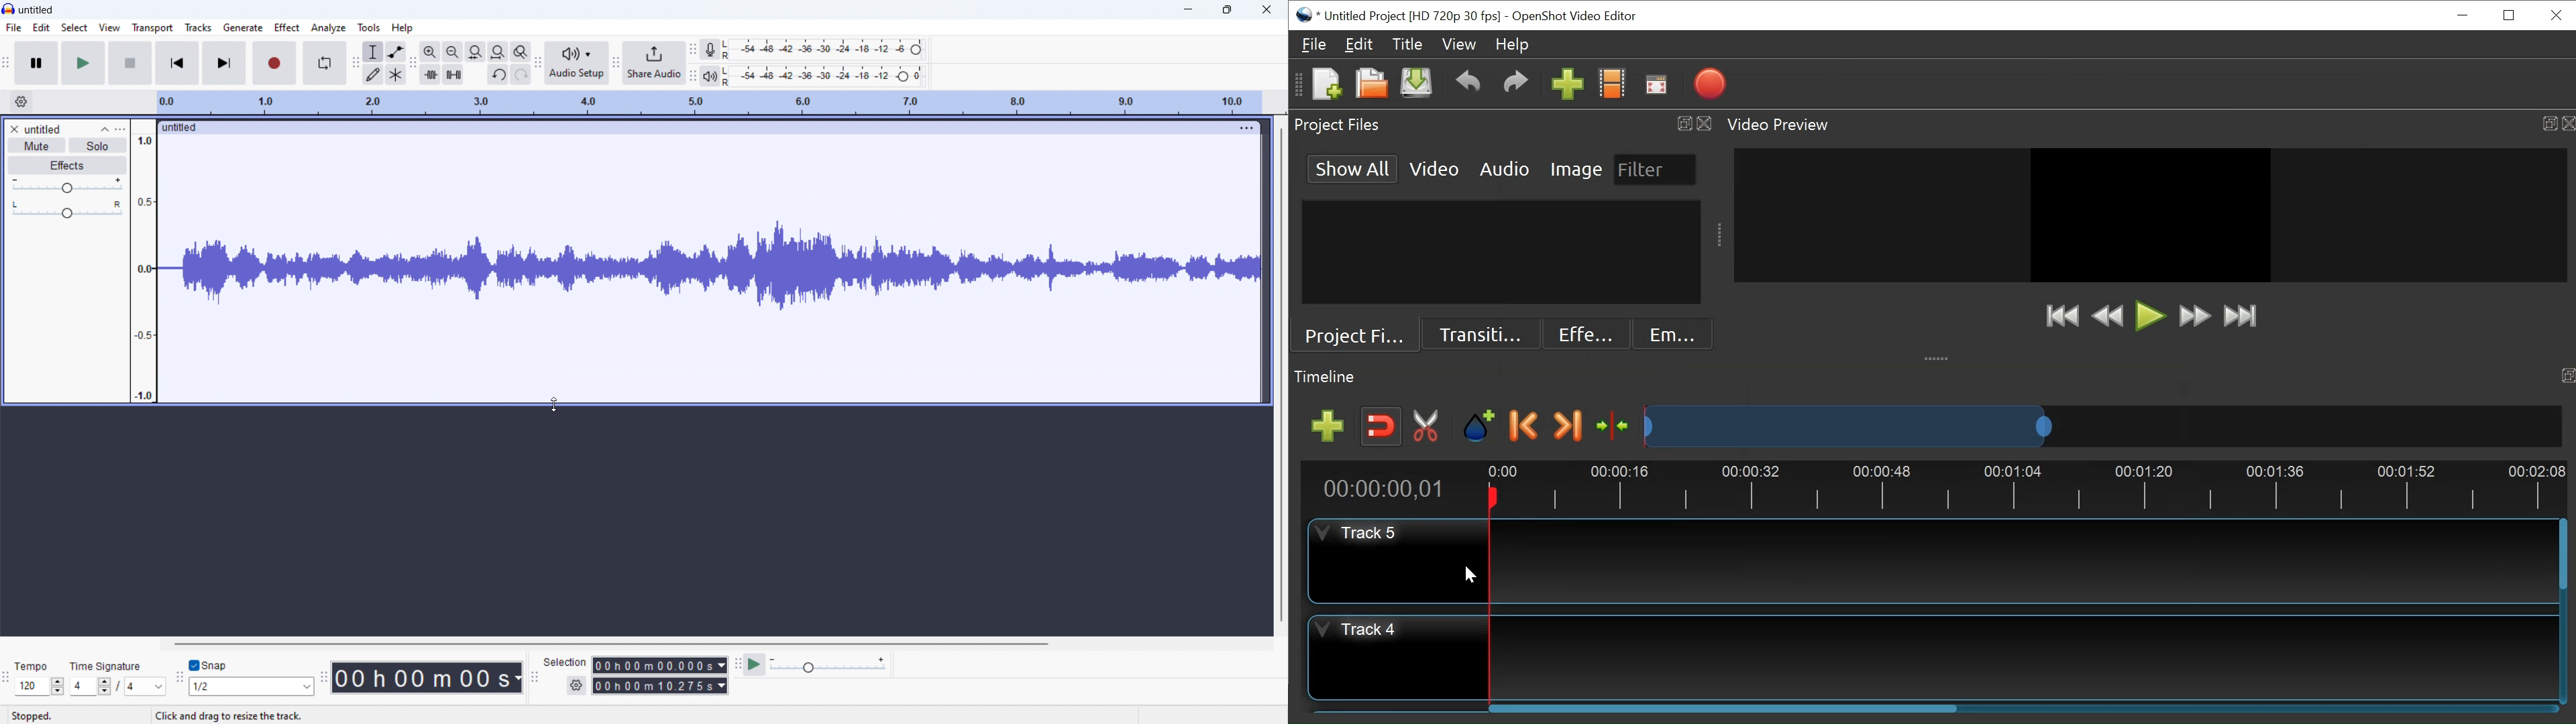 The image size is (2576, 728). I want to click on Filter, so click(1654, 170).